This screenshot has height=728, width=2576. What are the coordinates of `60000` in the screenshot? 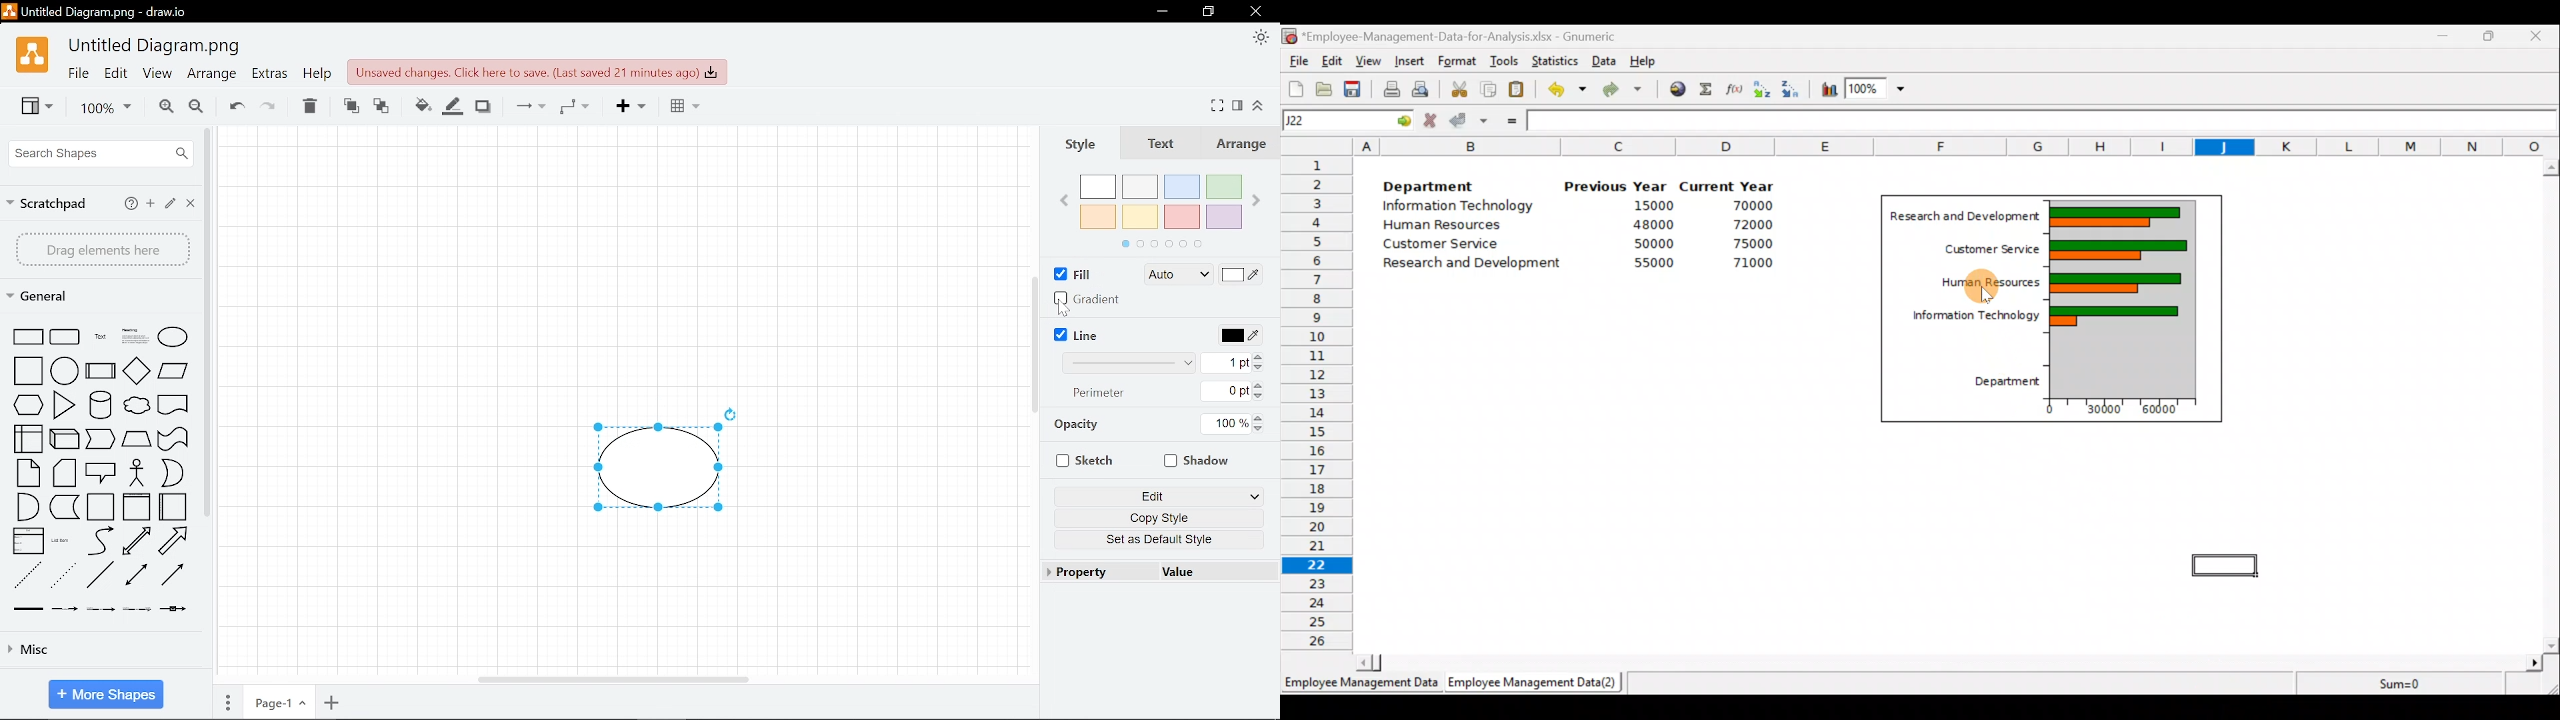 It's located at (2163, 412).